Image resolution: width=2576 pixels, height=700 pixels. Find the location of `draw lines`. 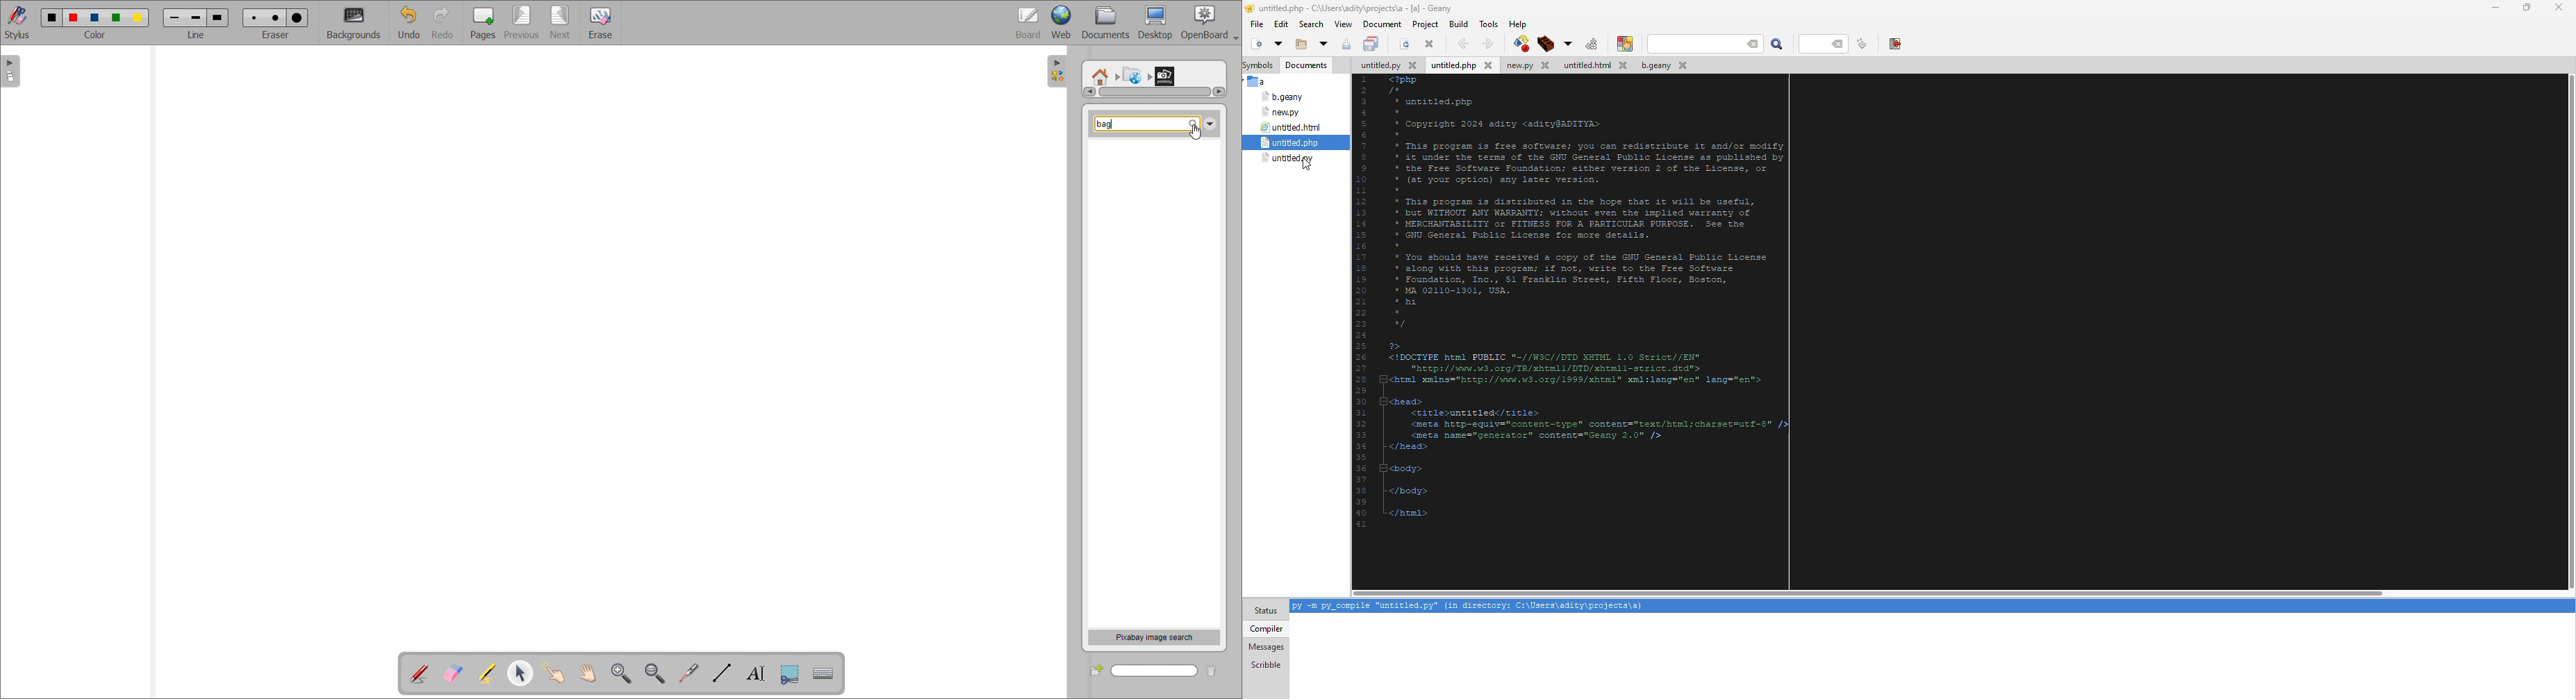

draw lines is located at coordinates (722, 673).